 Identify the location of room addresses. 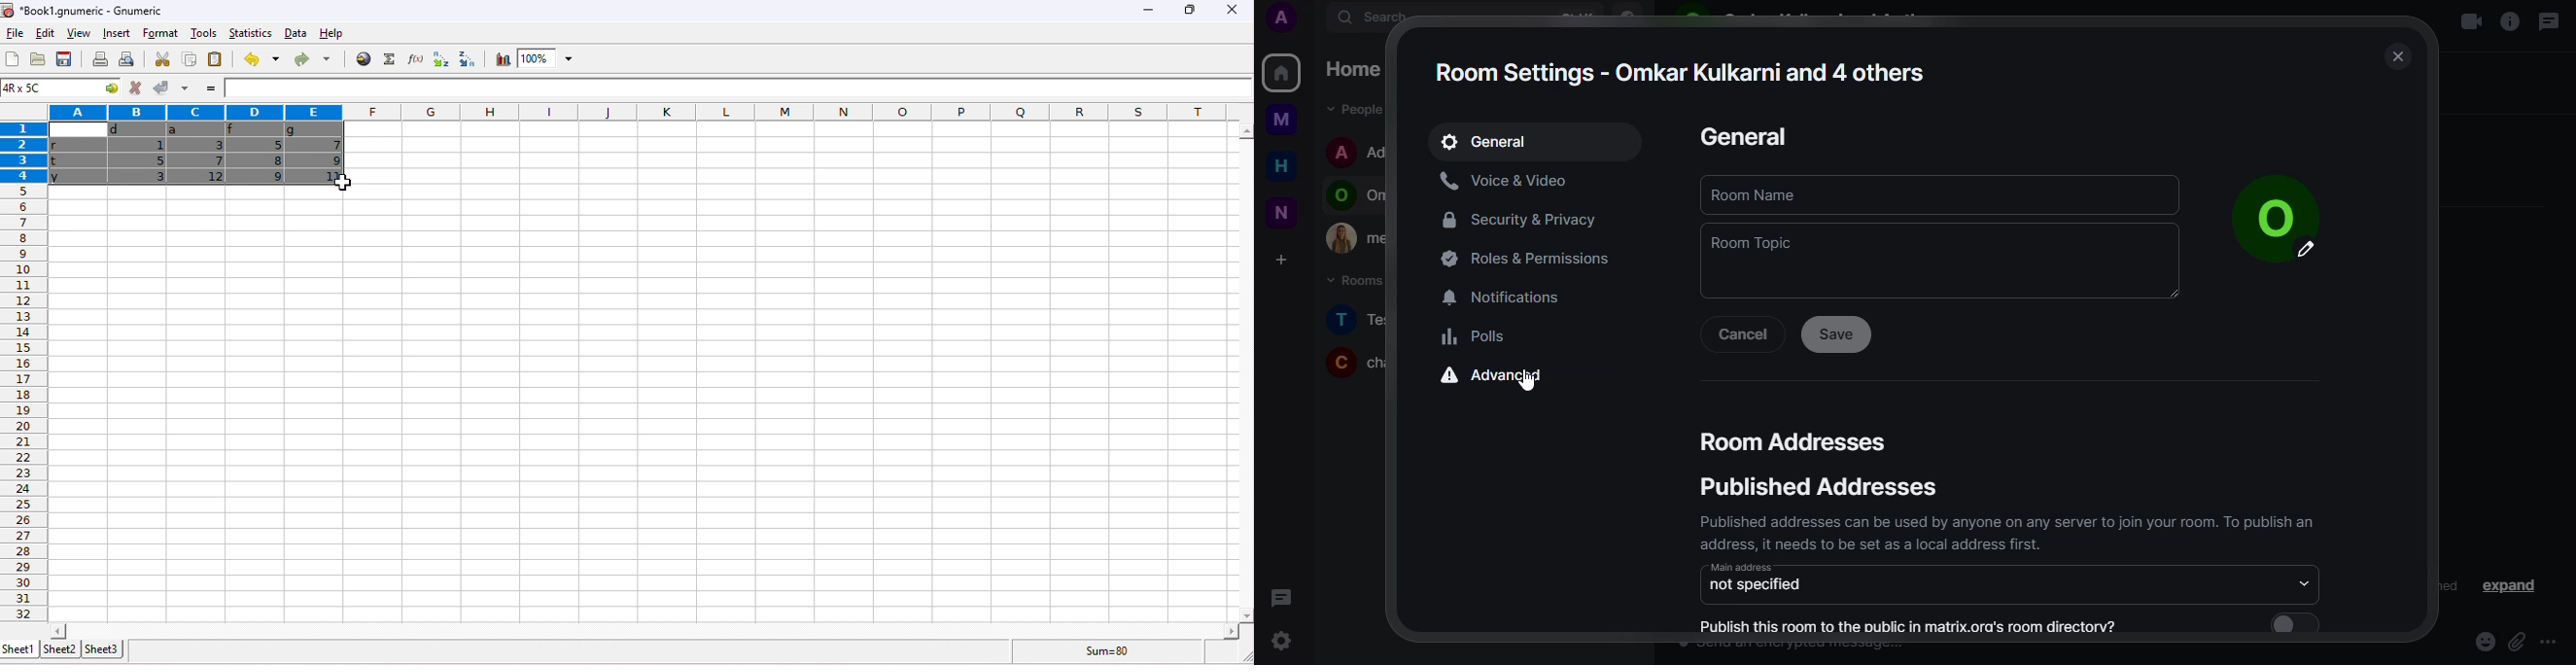
(1794, 440).